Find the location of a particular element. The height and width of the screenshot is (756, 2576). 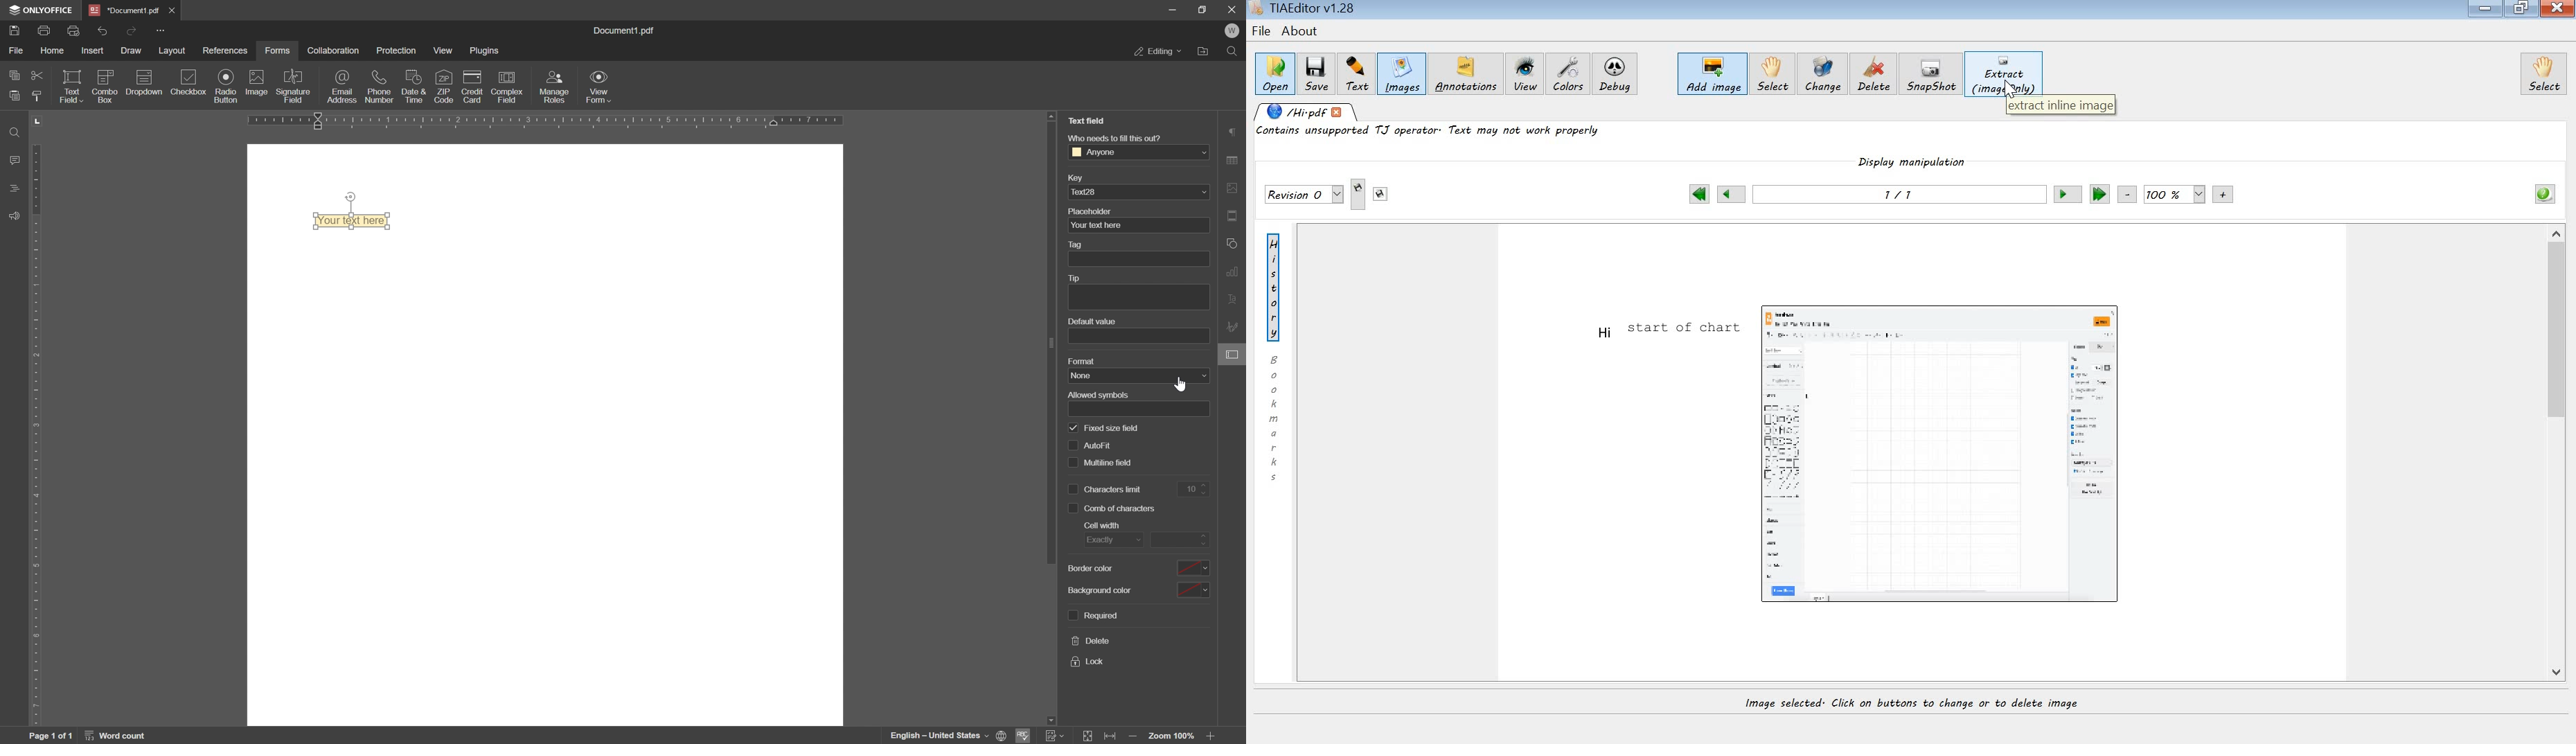

view is located at coordinates (444, 51).